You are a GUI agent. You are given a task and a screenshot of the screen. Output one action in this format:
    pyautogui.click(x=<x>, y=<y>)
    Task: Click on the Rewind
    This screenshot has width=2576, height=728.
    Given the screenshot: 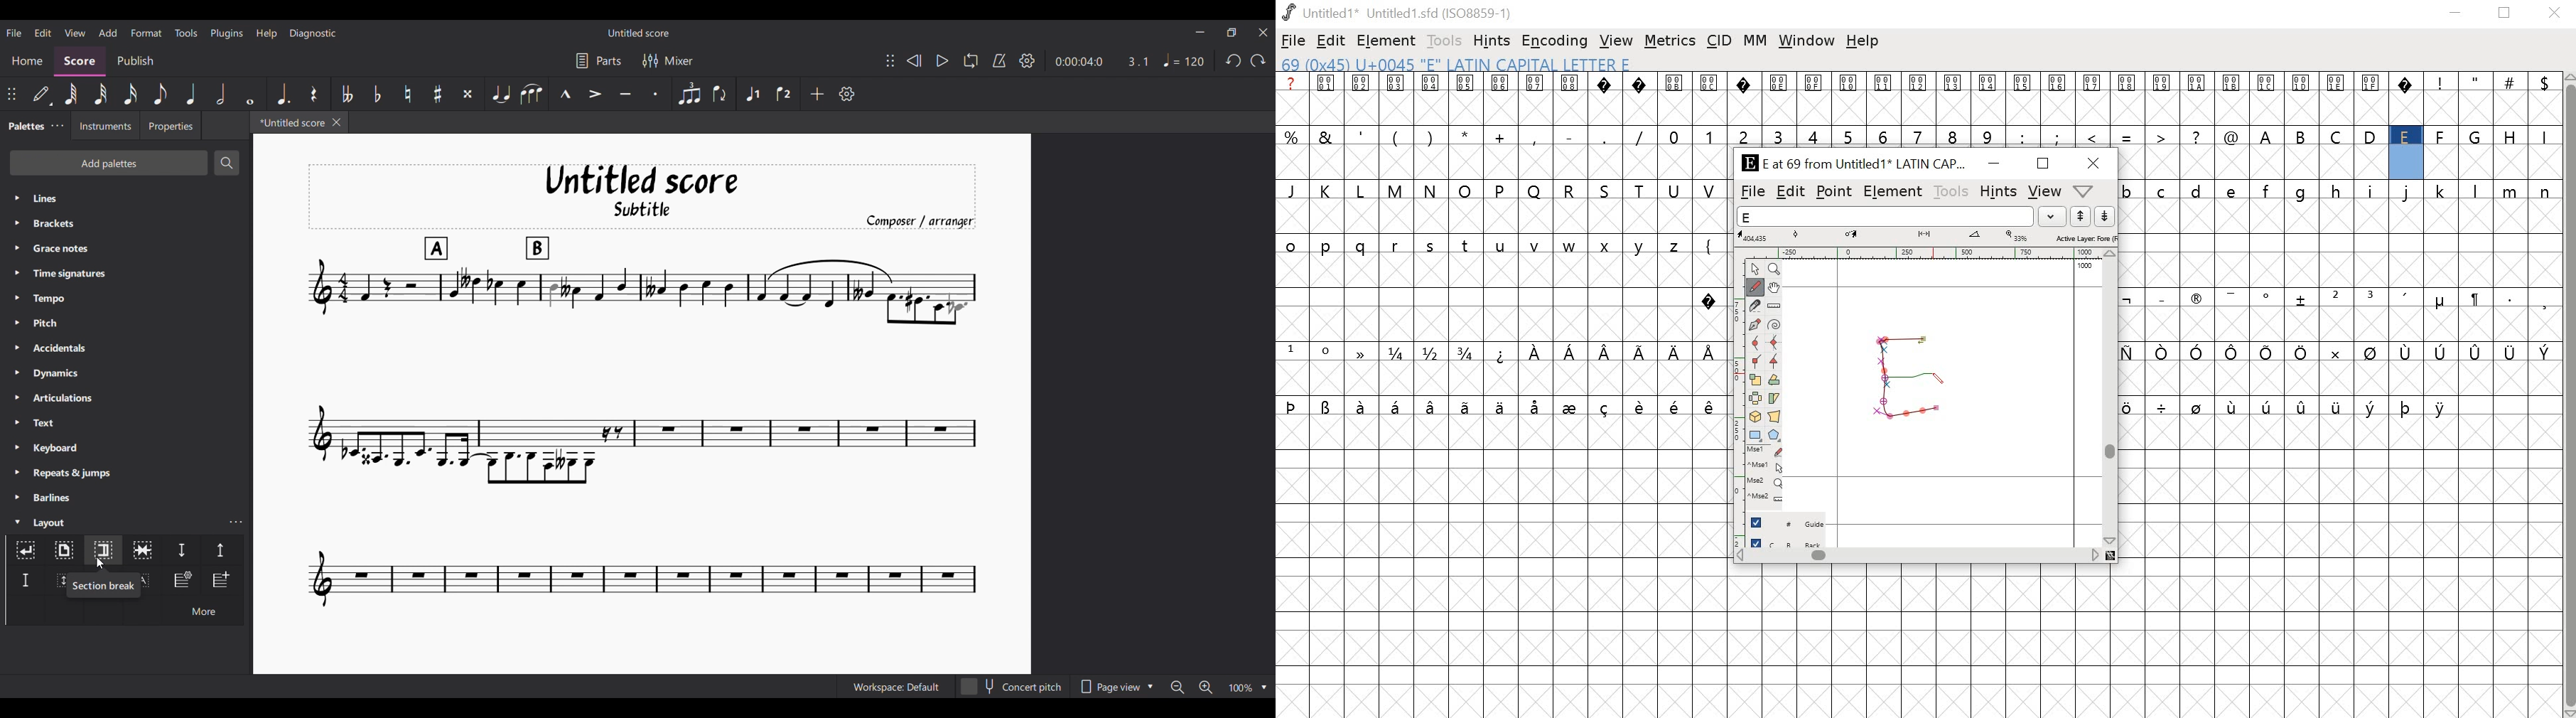 What is the action you would take?
    pyautogui.click(x=914, y=60)
    